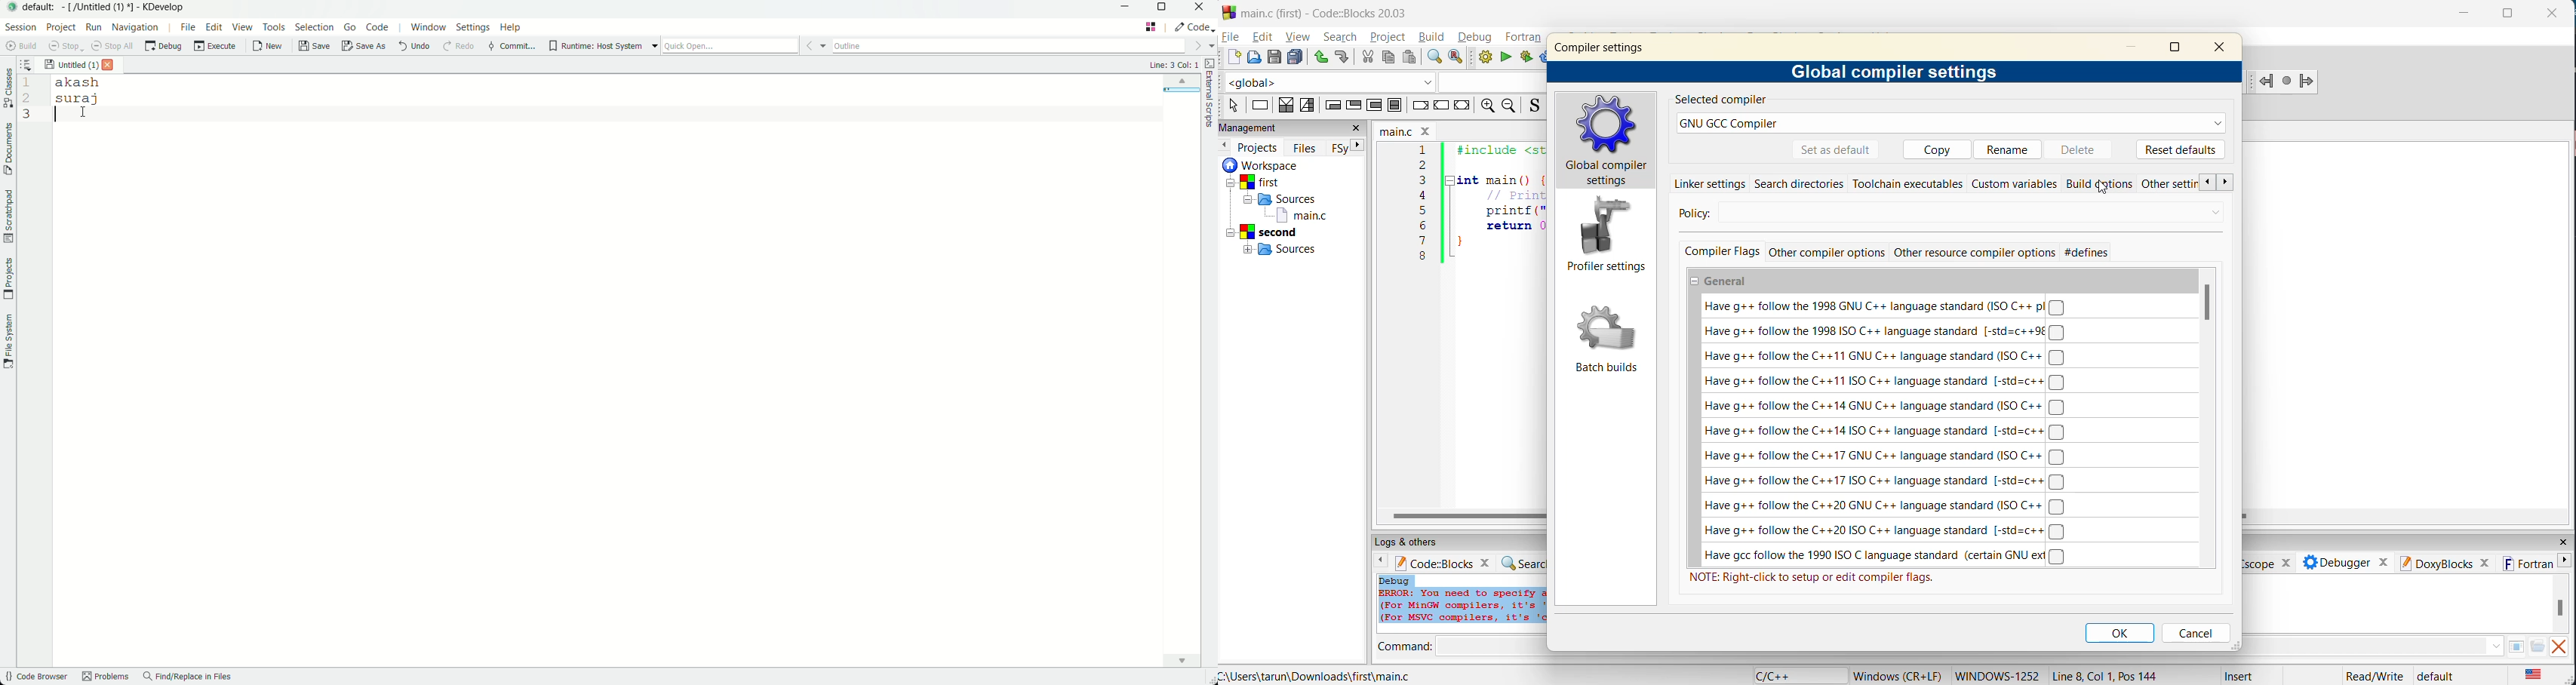 The height and width of the screenshot is (700, 2576). What do you see at coordinates (1815, 579) in the screenshot?
I see `NOTE: Right-click to setup or edit compiler flags.` at bounding box center [1815, 579].